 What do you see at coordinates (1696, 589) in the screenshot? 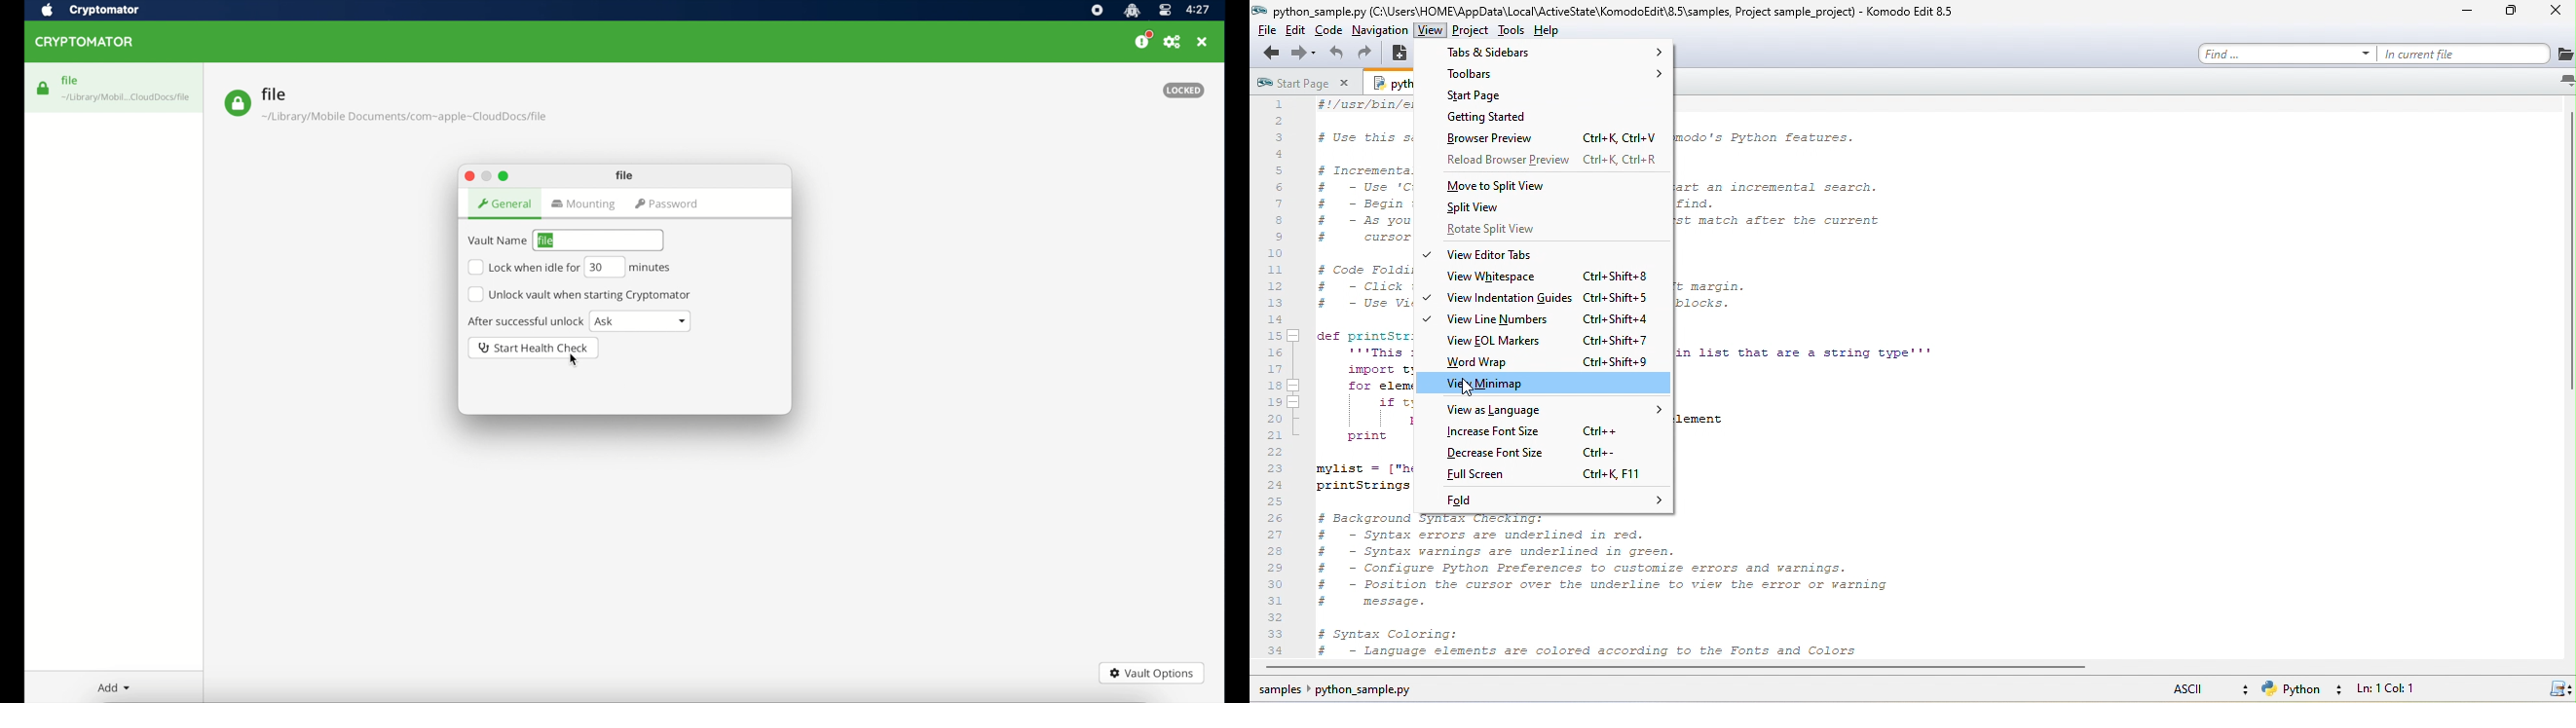
I see `python code` at bounding box center [1696, 589].